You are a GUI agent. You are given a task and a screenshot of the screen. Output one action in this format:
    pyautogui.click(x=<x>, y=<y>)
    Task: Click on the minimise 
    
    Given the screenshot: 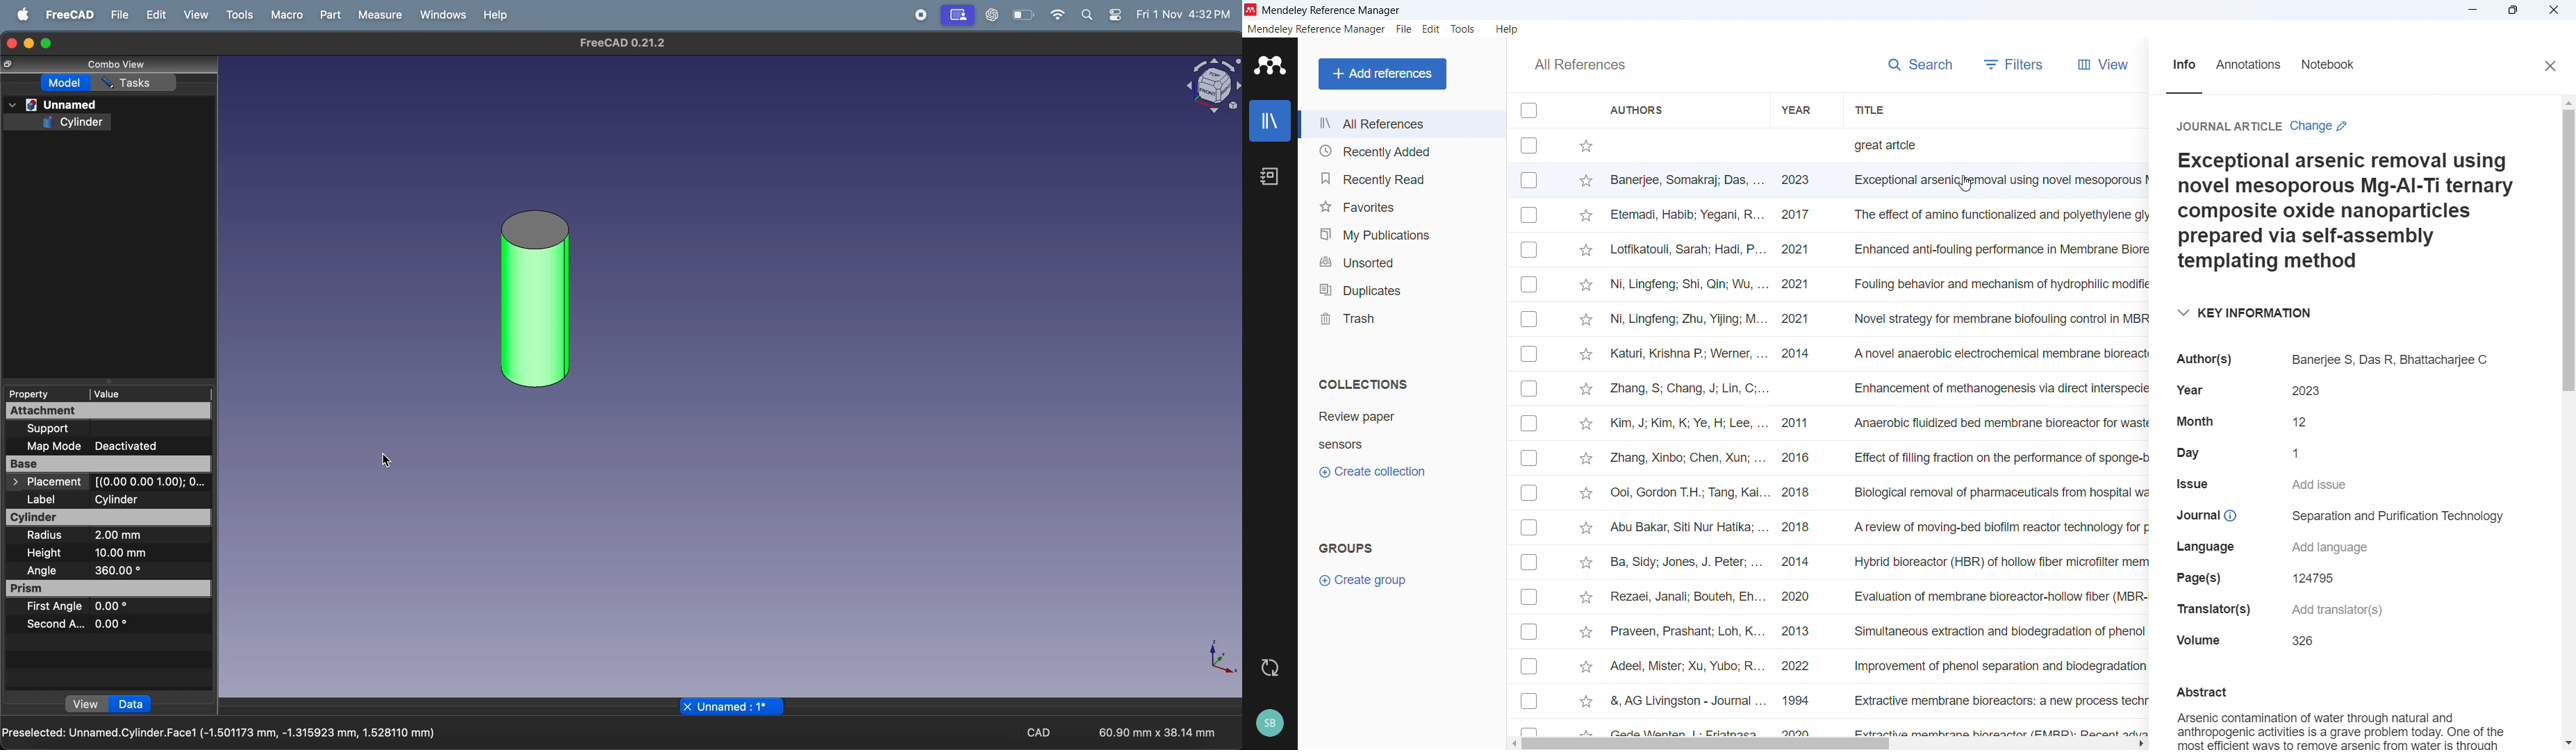 What is the action you would take?
    pyautogui.click(x=2474, y=10)
    